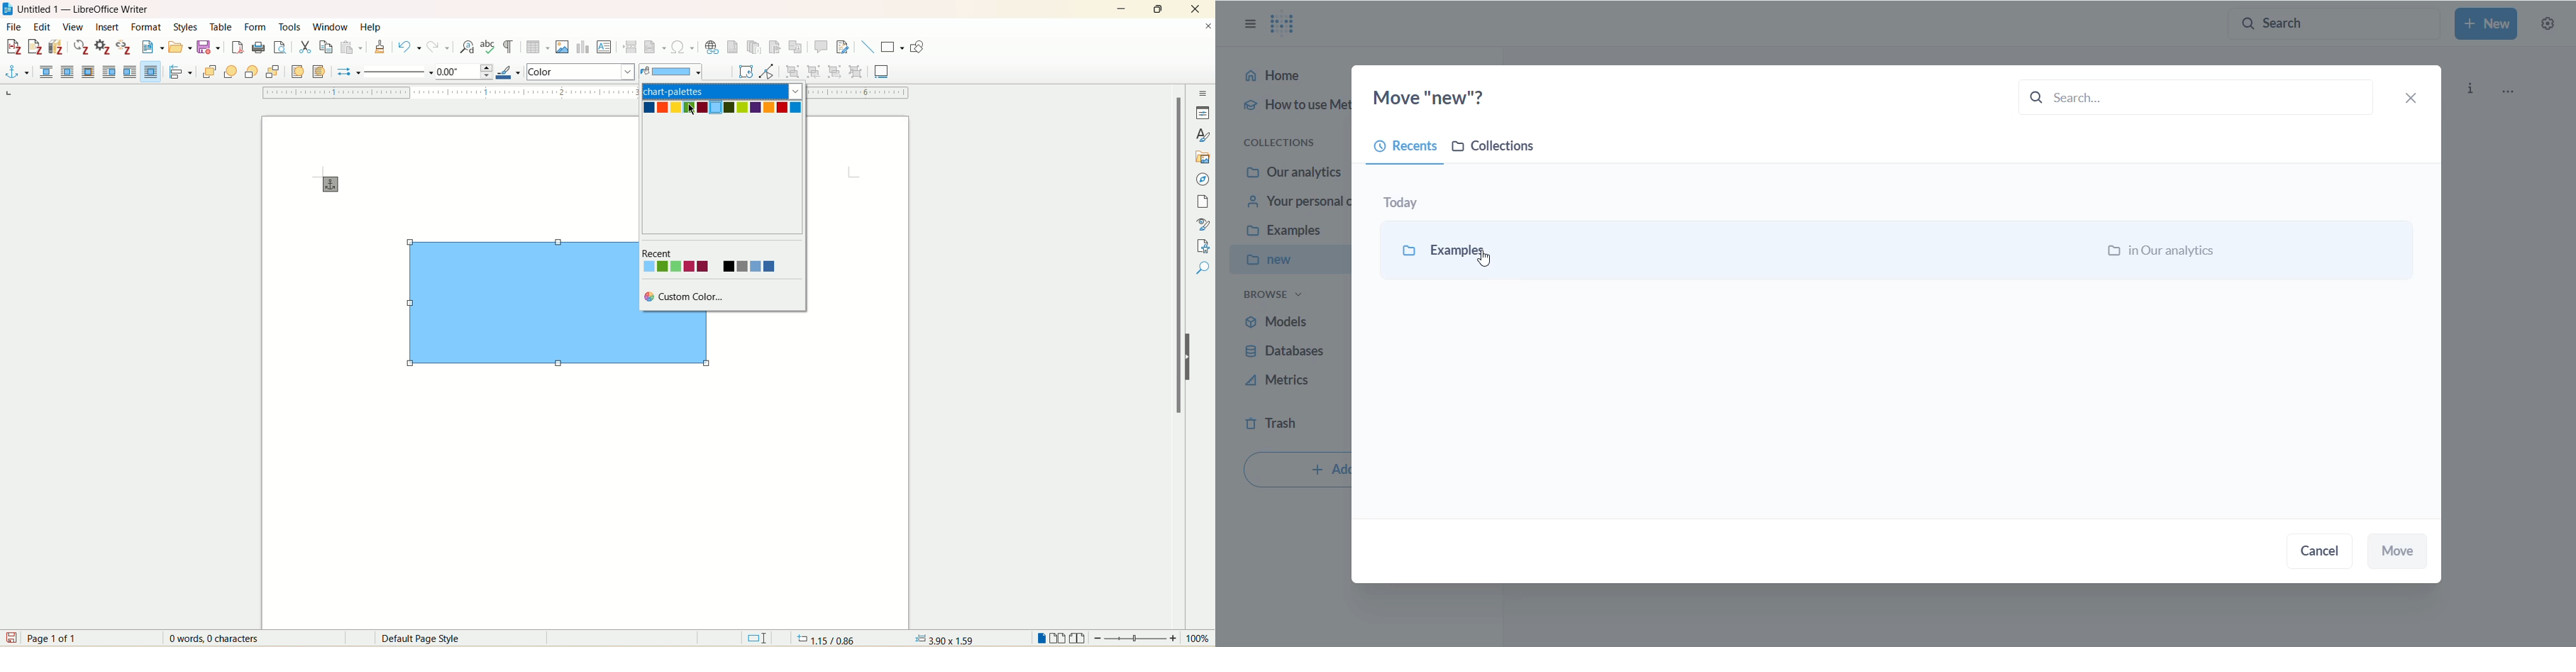 This screenshot has height=672, width=2576. Describe the element at coordinates (1040, 638) in the screenshot. I see `single page view` at that location.